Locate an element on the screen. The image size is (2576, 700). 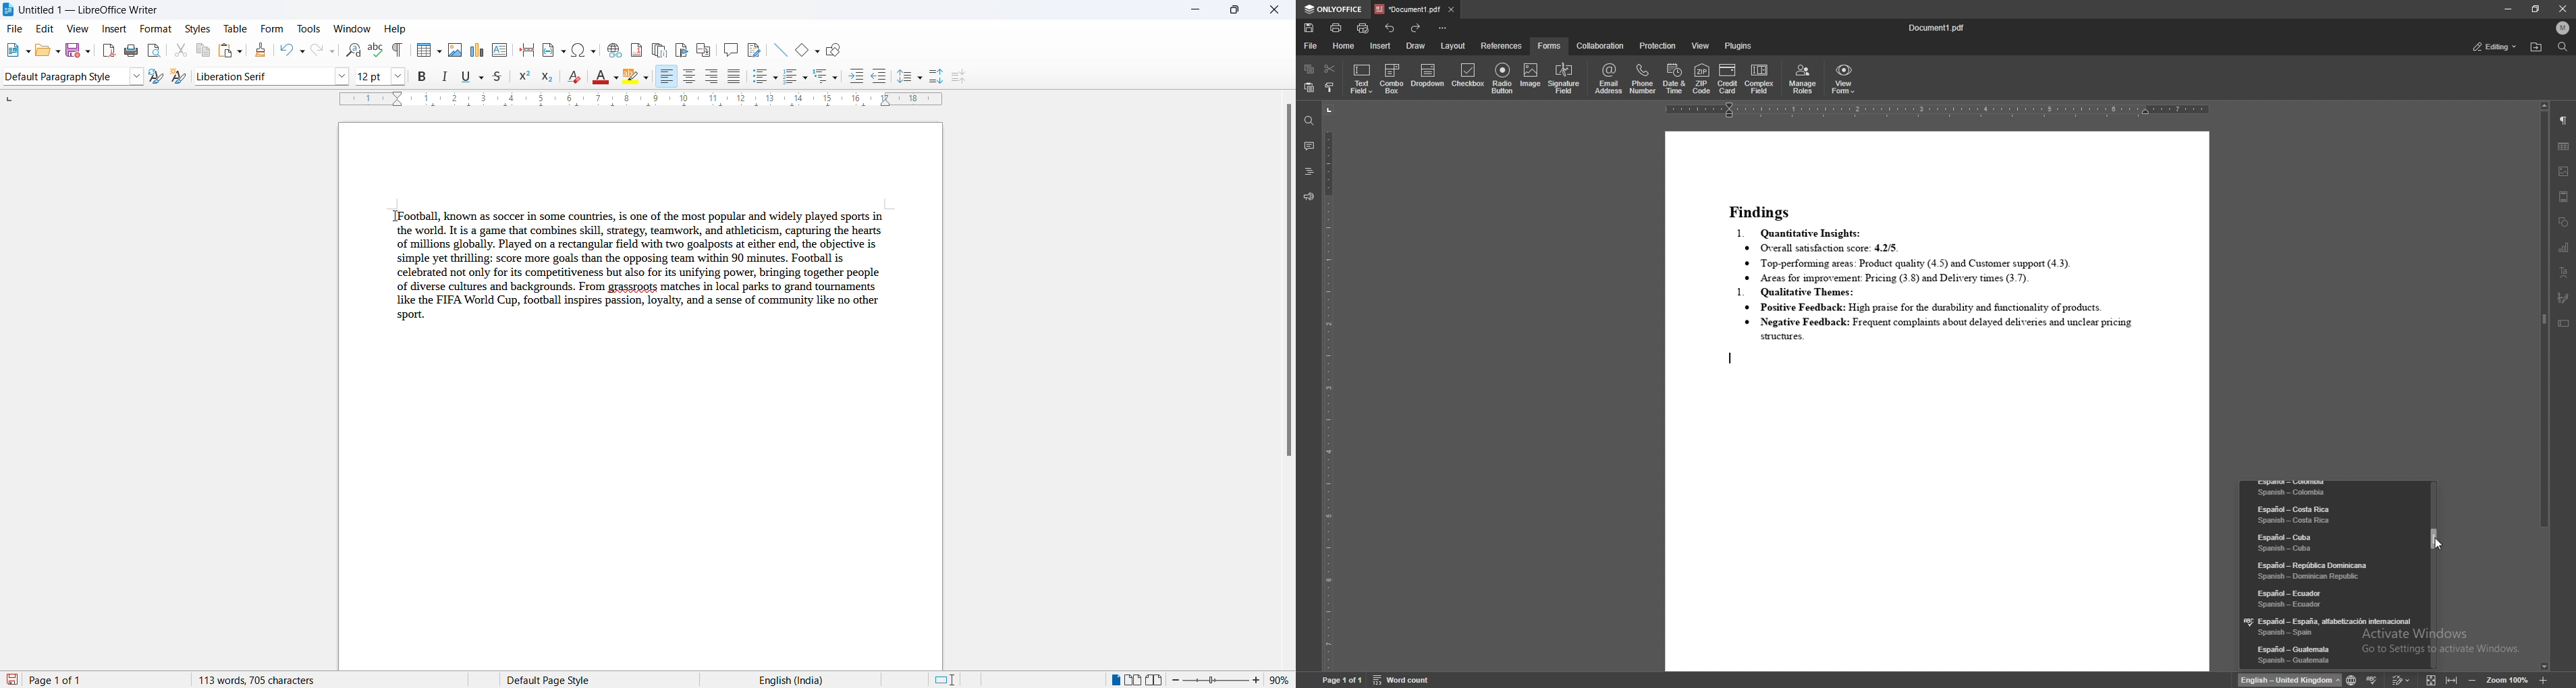
redo is located at coordinates (325, 51).